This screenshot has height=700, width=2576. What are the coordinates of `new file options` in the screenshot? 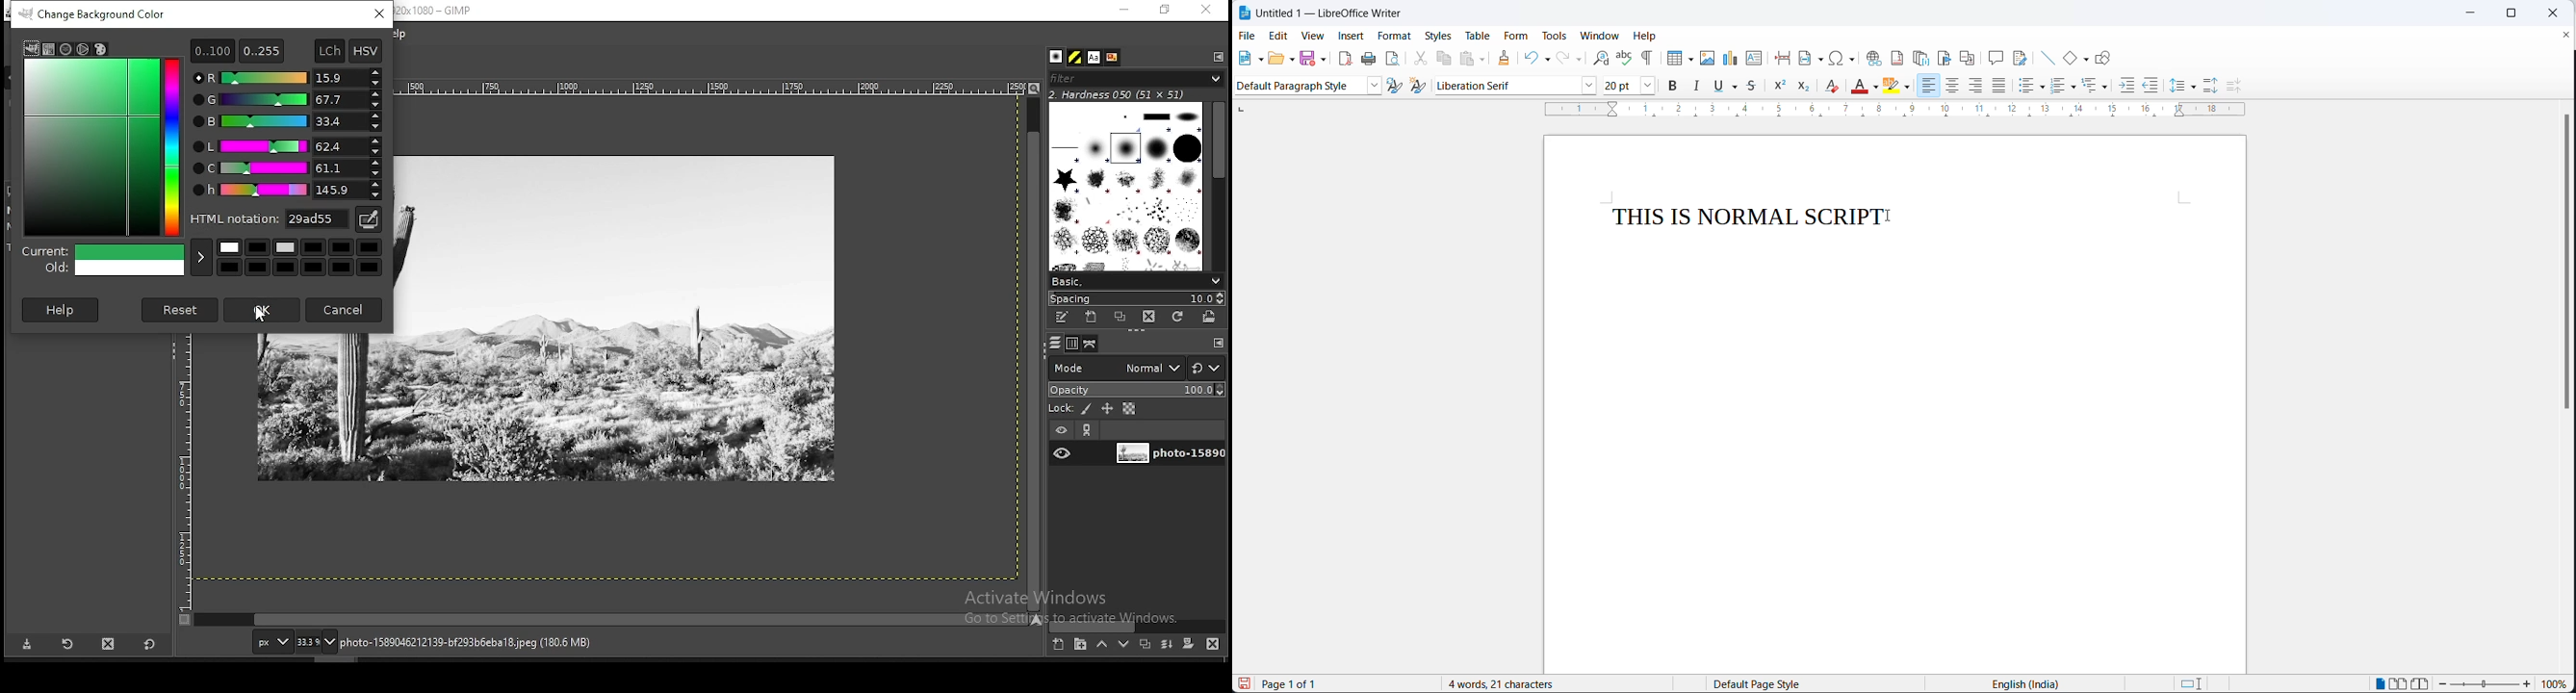 It's located at (1258, 57).